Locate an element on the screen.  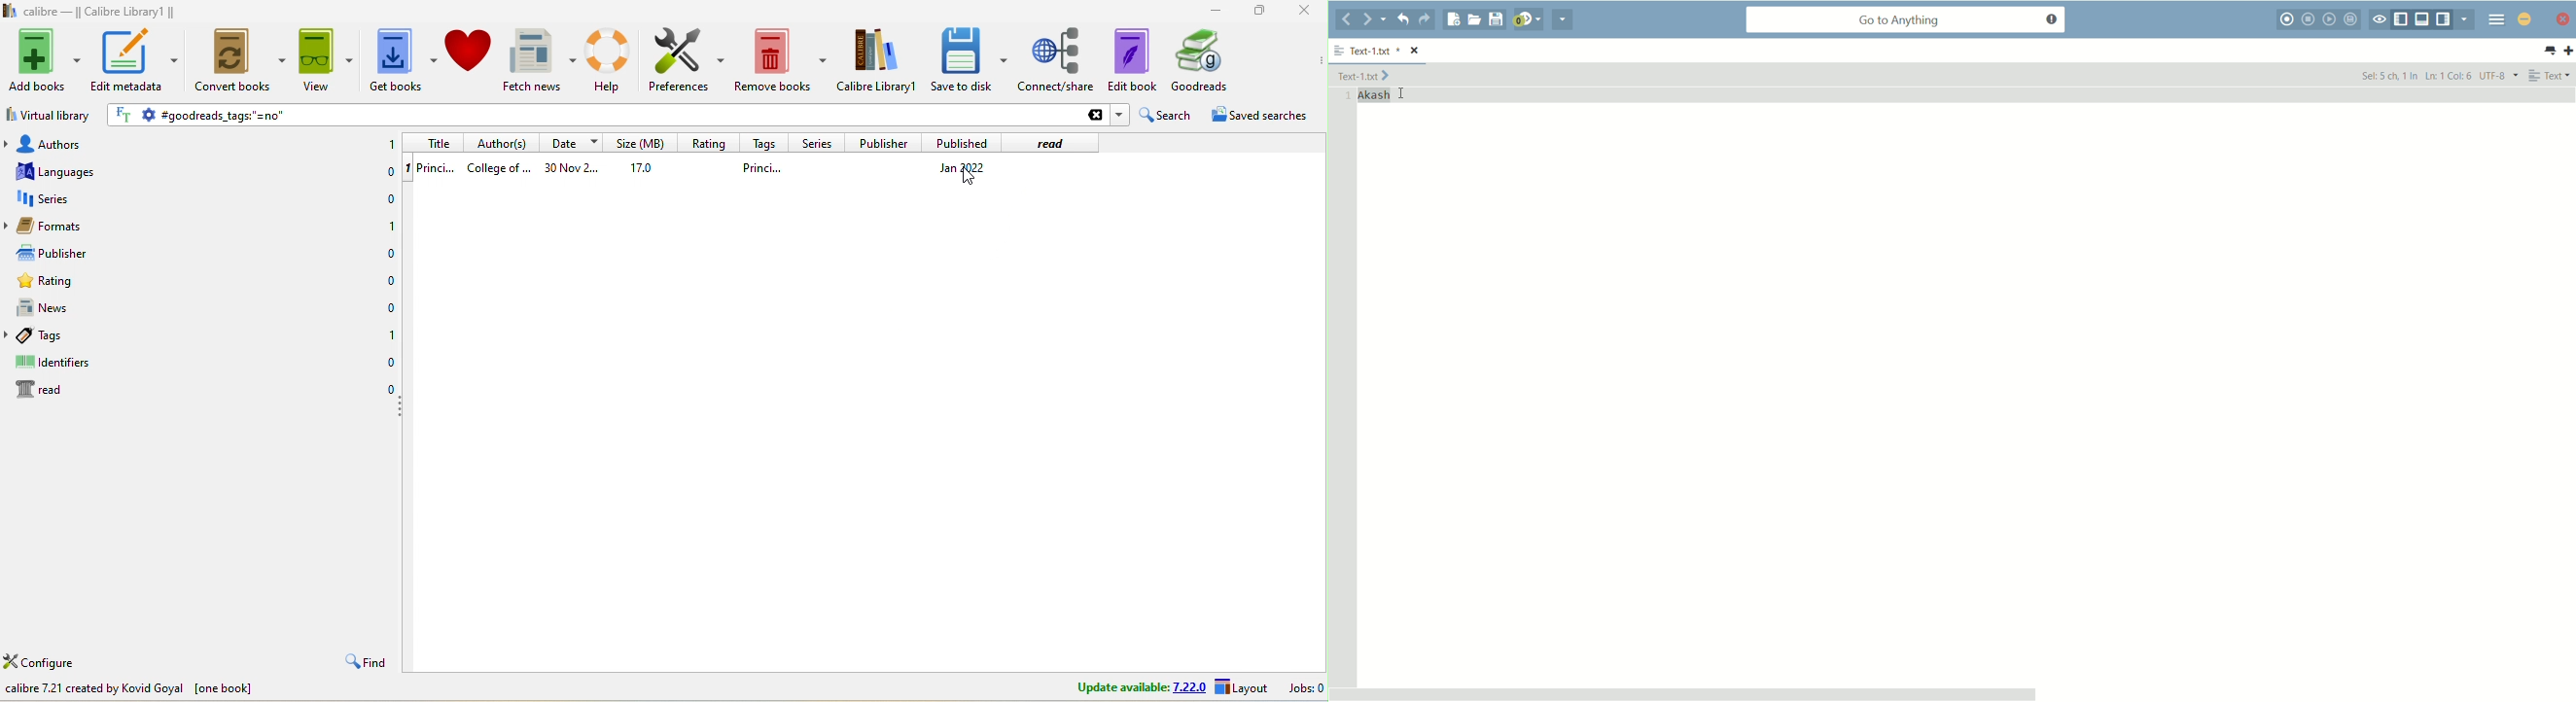
rating is located at coordinates (708, 142).